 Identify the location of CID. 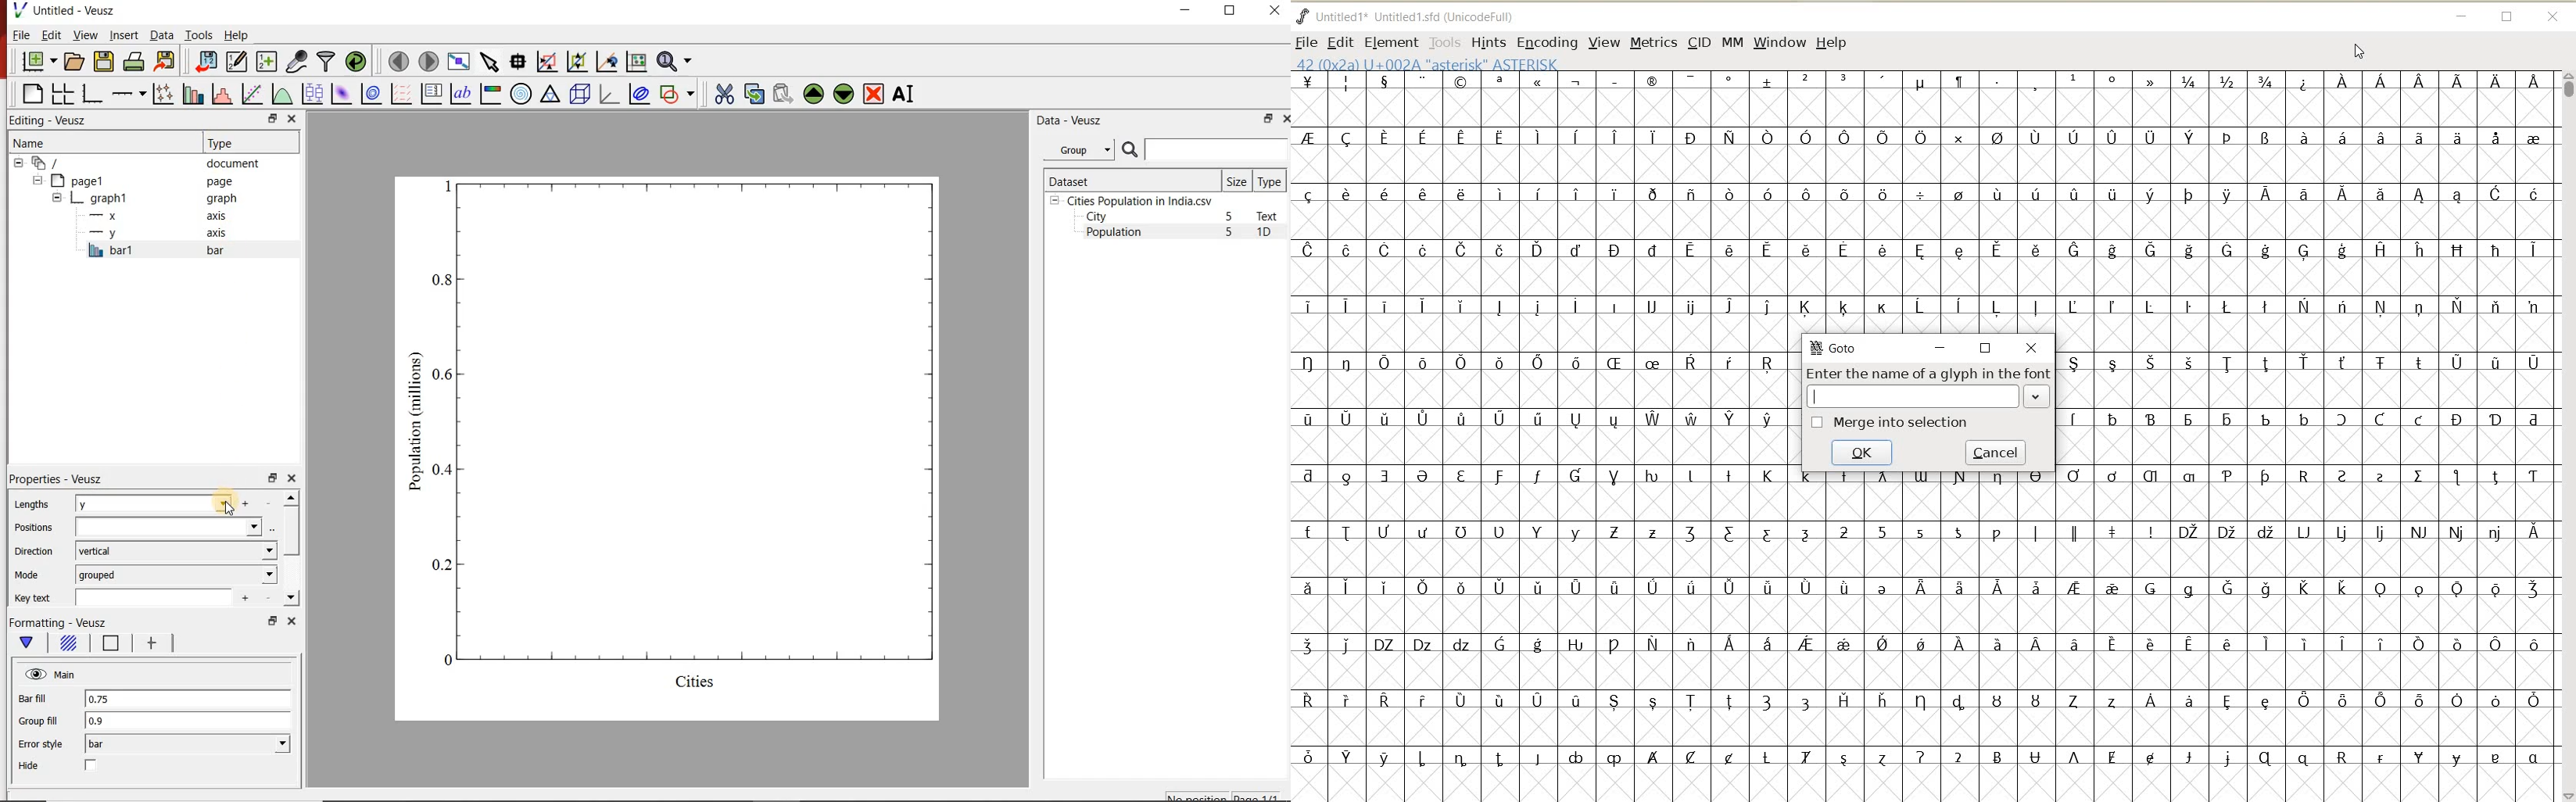
(1697, 42).